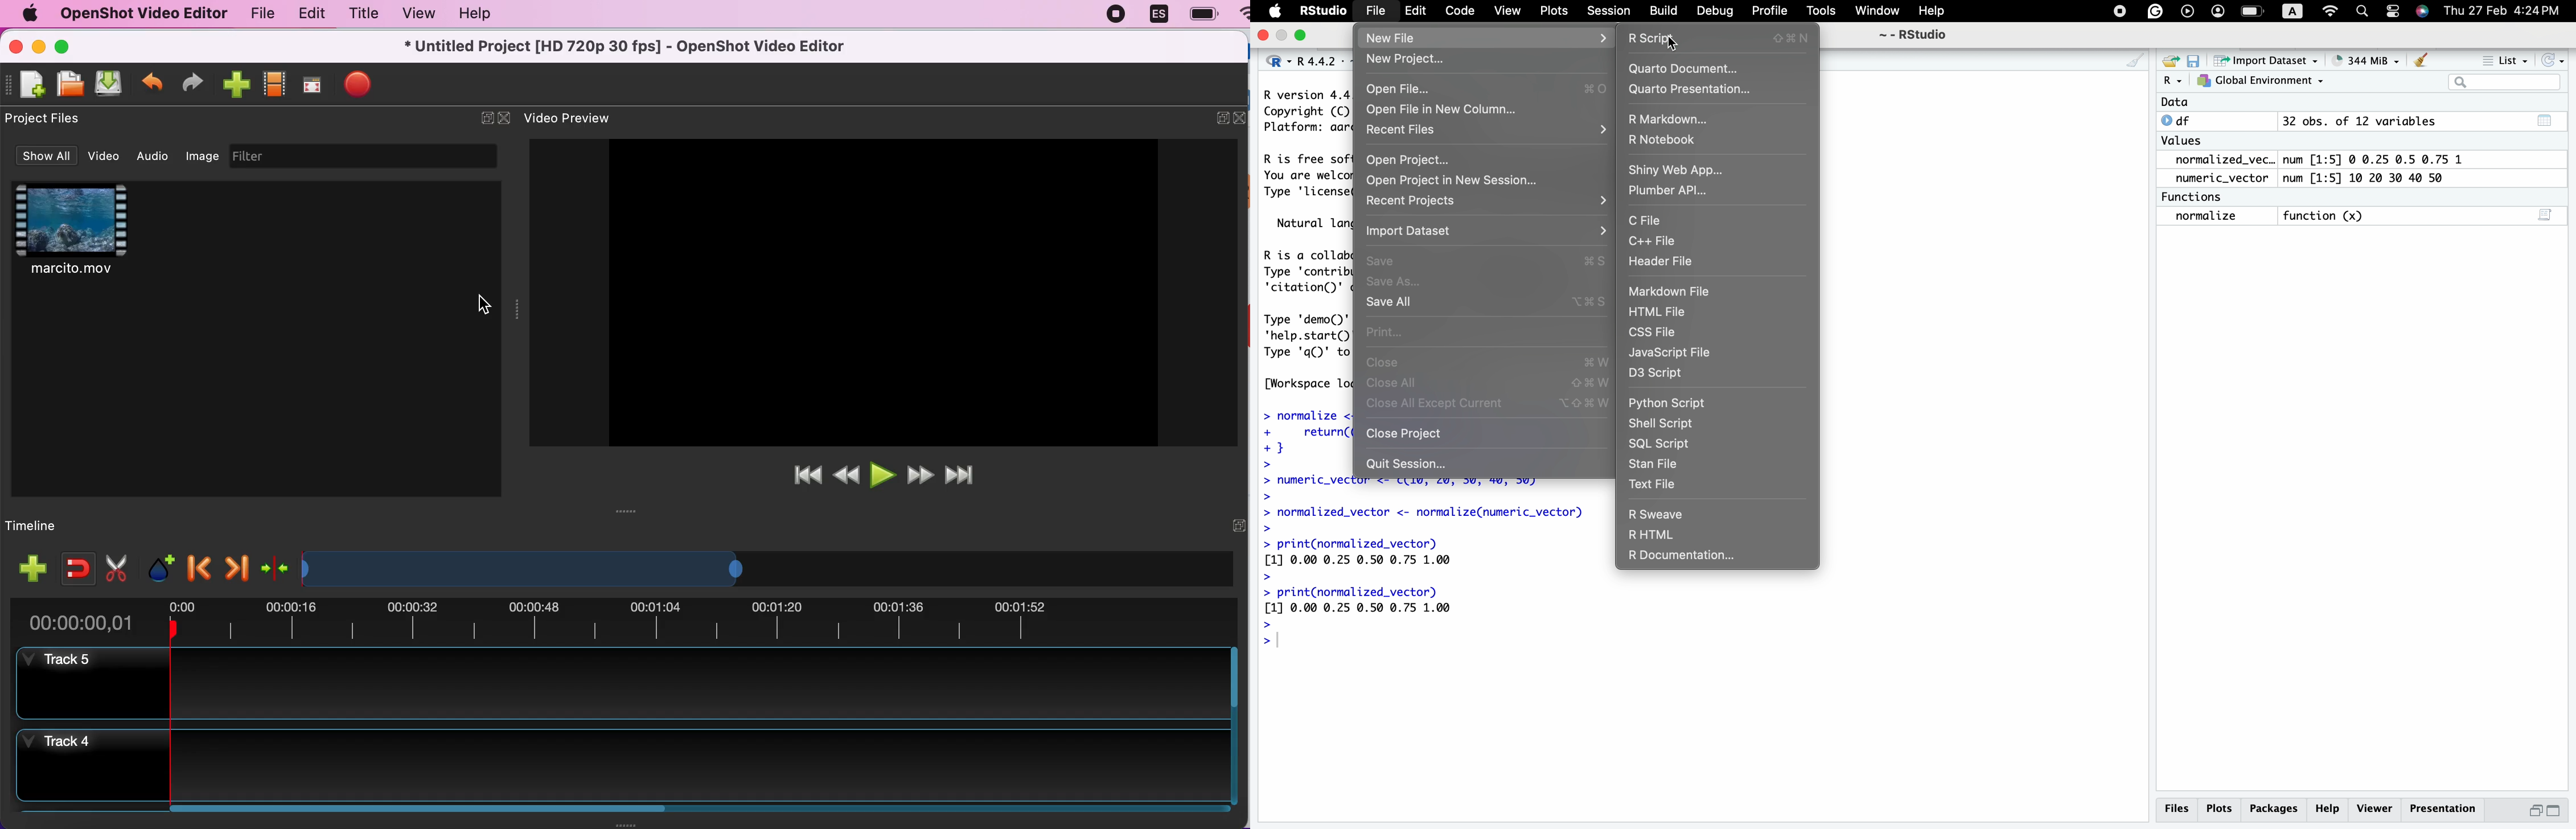 This screenshot has height=840, width=2576. I want to click on R Sweave, so click(1660, 515).